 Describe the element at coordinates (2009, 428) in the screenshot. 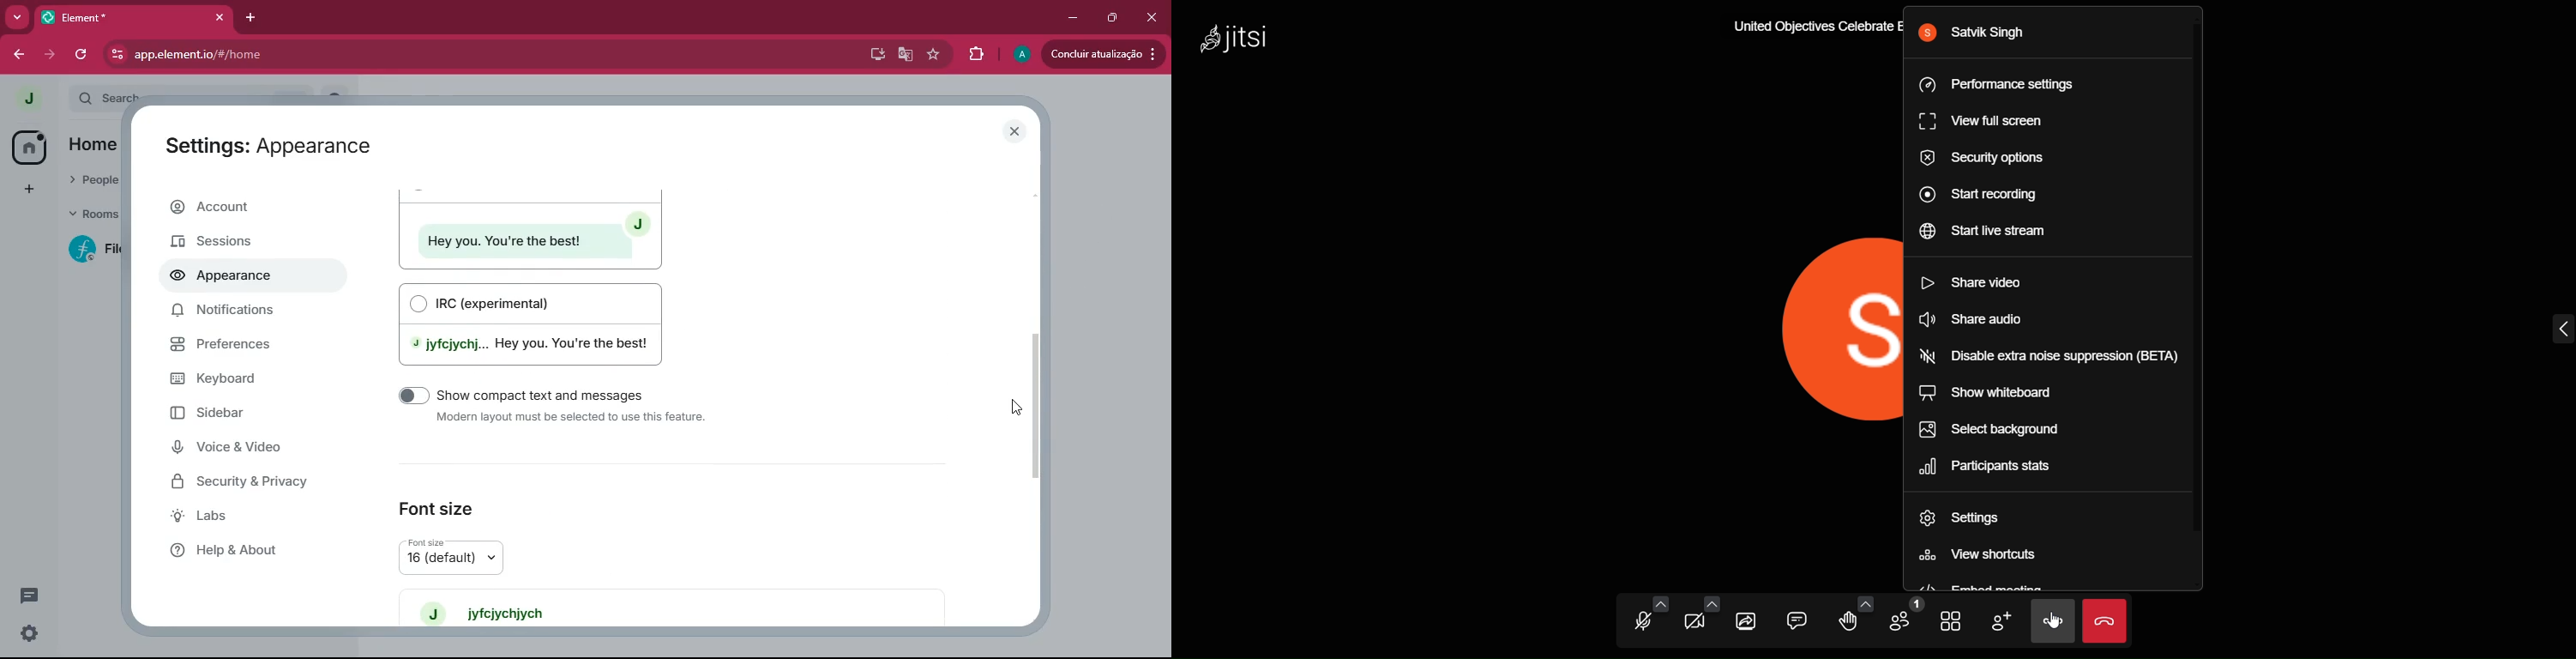

I see `select background` at that location.